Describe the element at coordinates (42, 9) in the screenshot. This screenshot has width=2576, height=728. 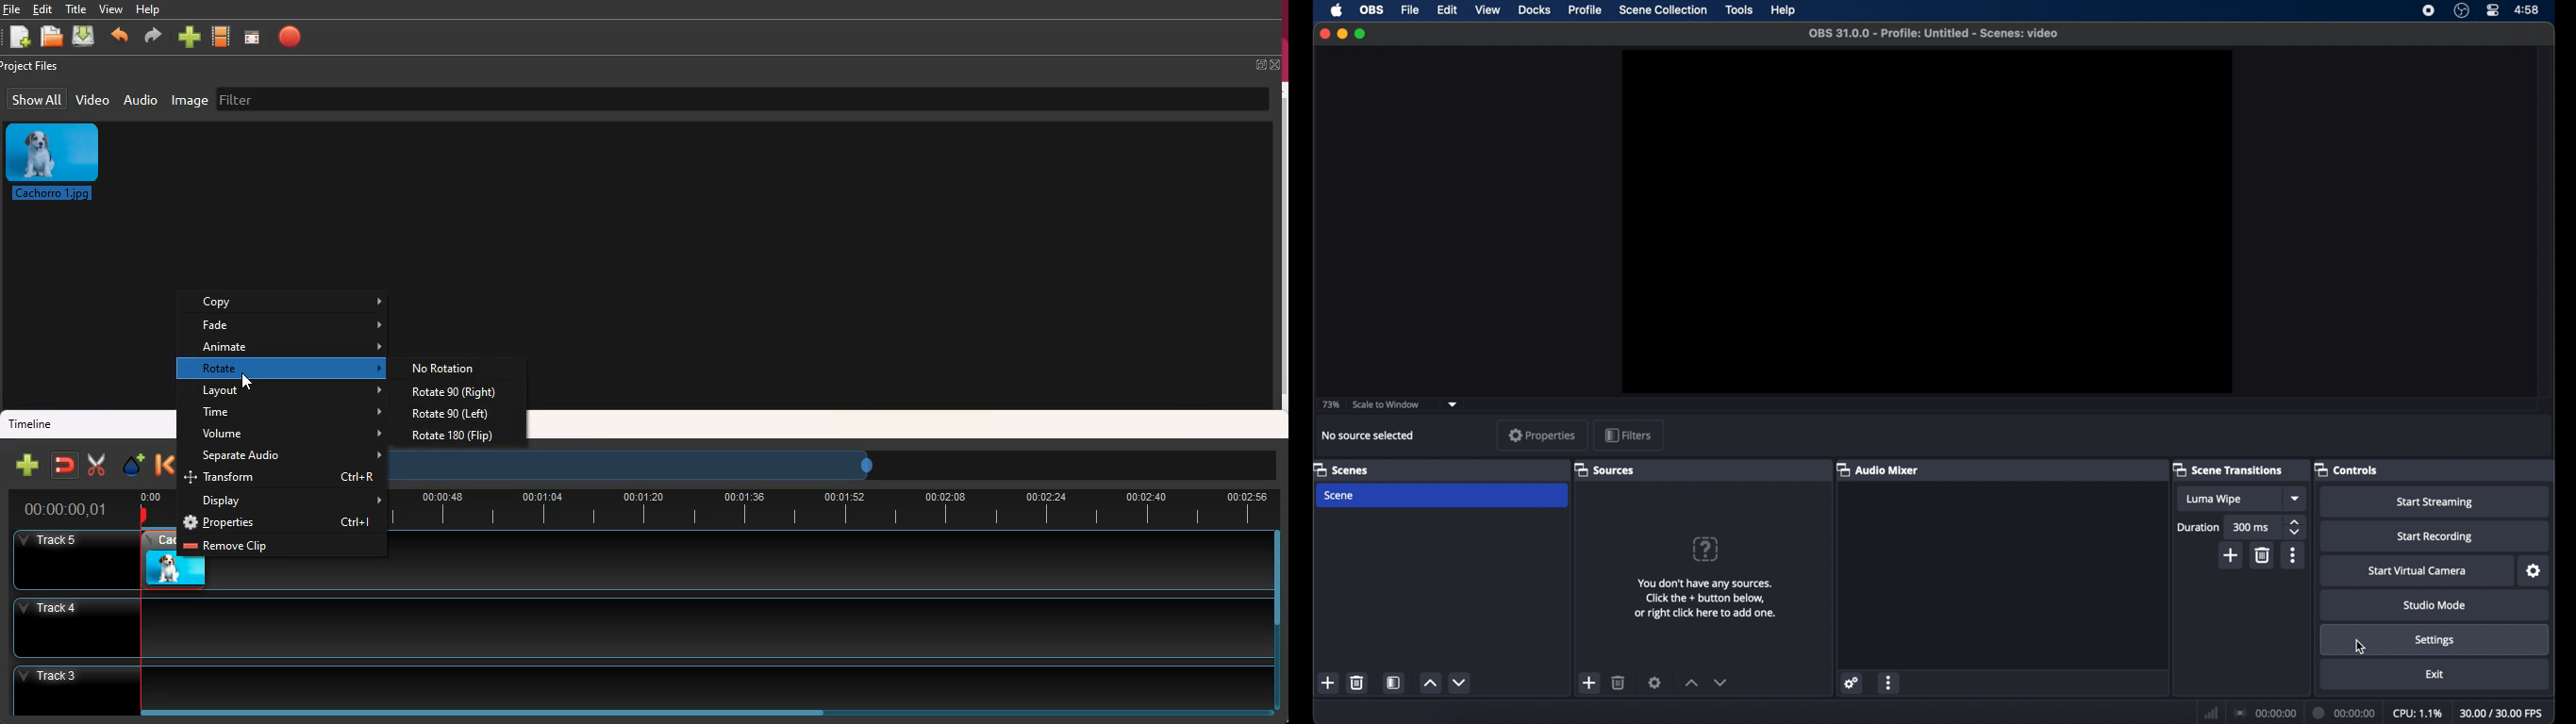
I see `edit` at that location.